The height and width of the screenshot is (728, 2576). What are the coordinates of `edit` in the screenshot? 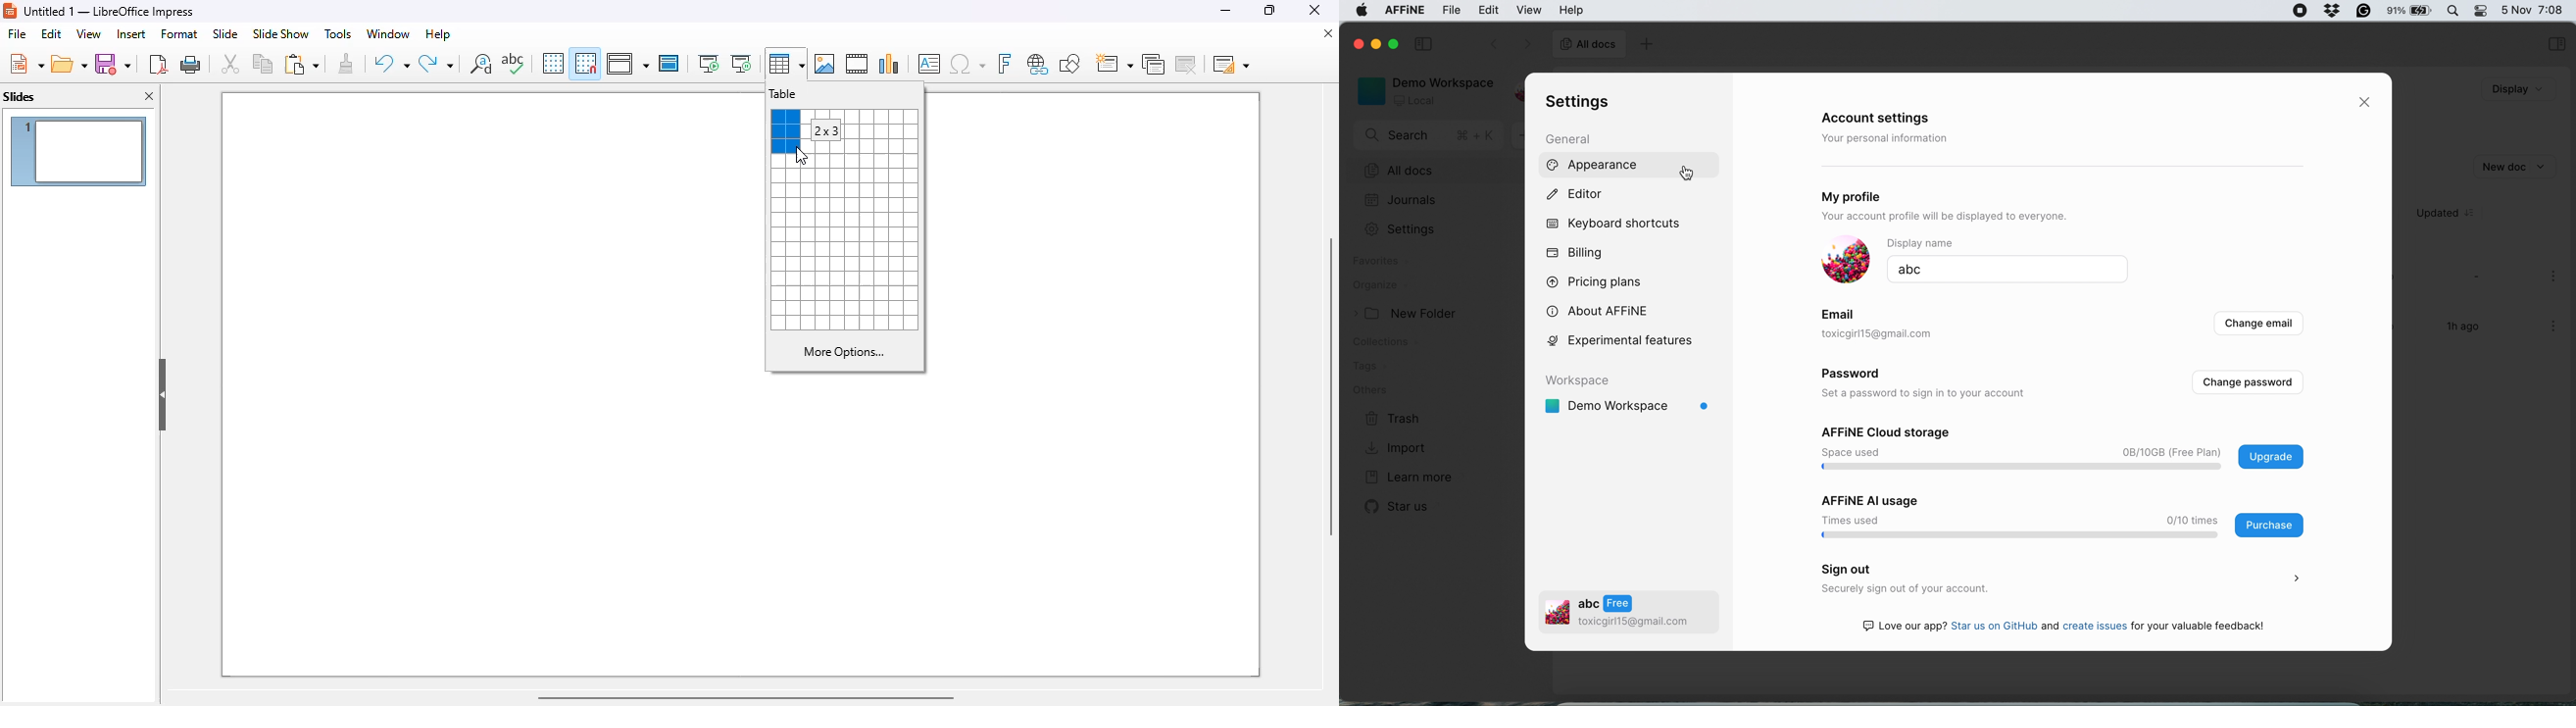 It's located at (1492, 9).